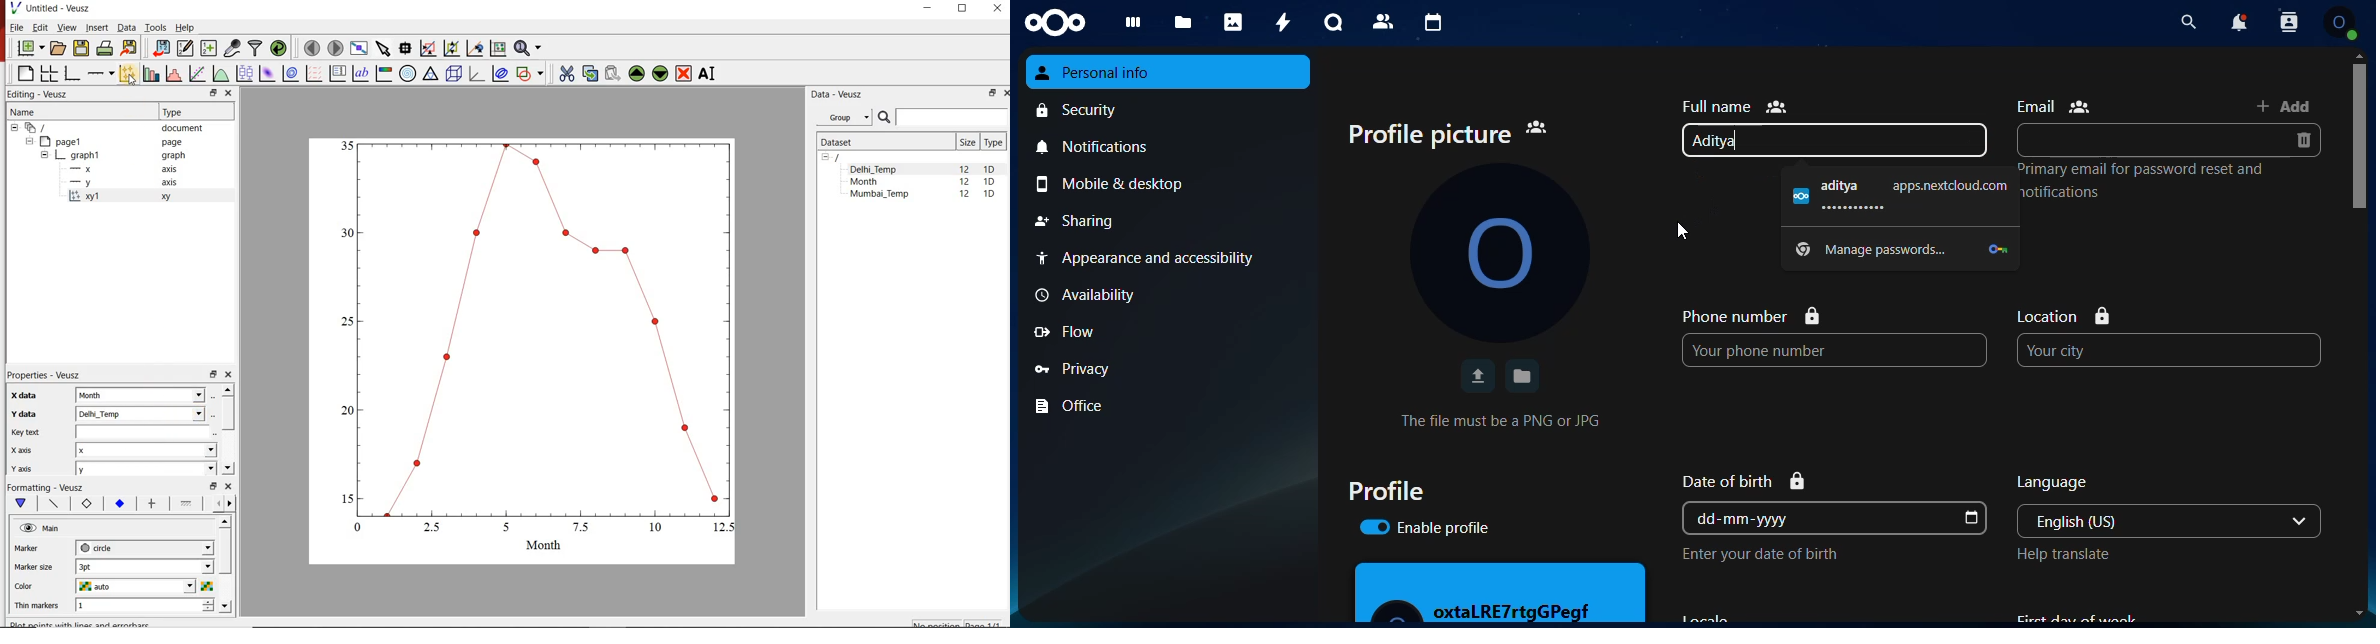  I want to click on activity, so click(1279, 21).